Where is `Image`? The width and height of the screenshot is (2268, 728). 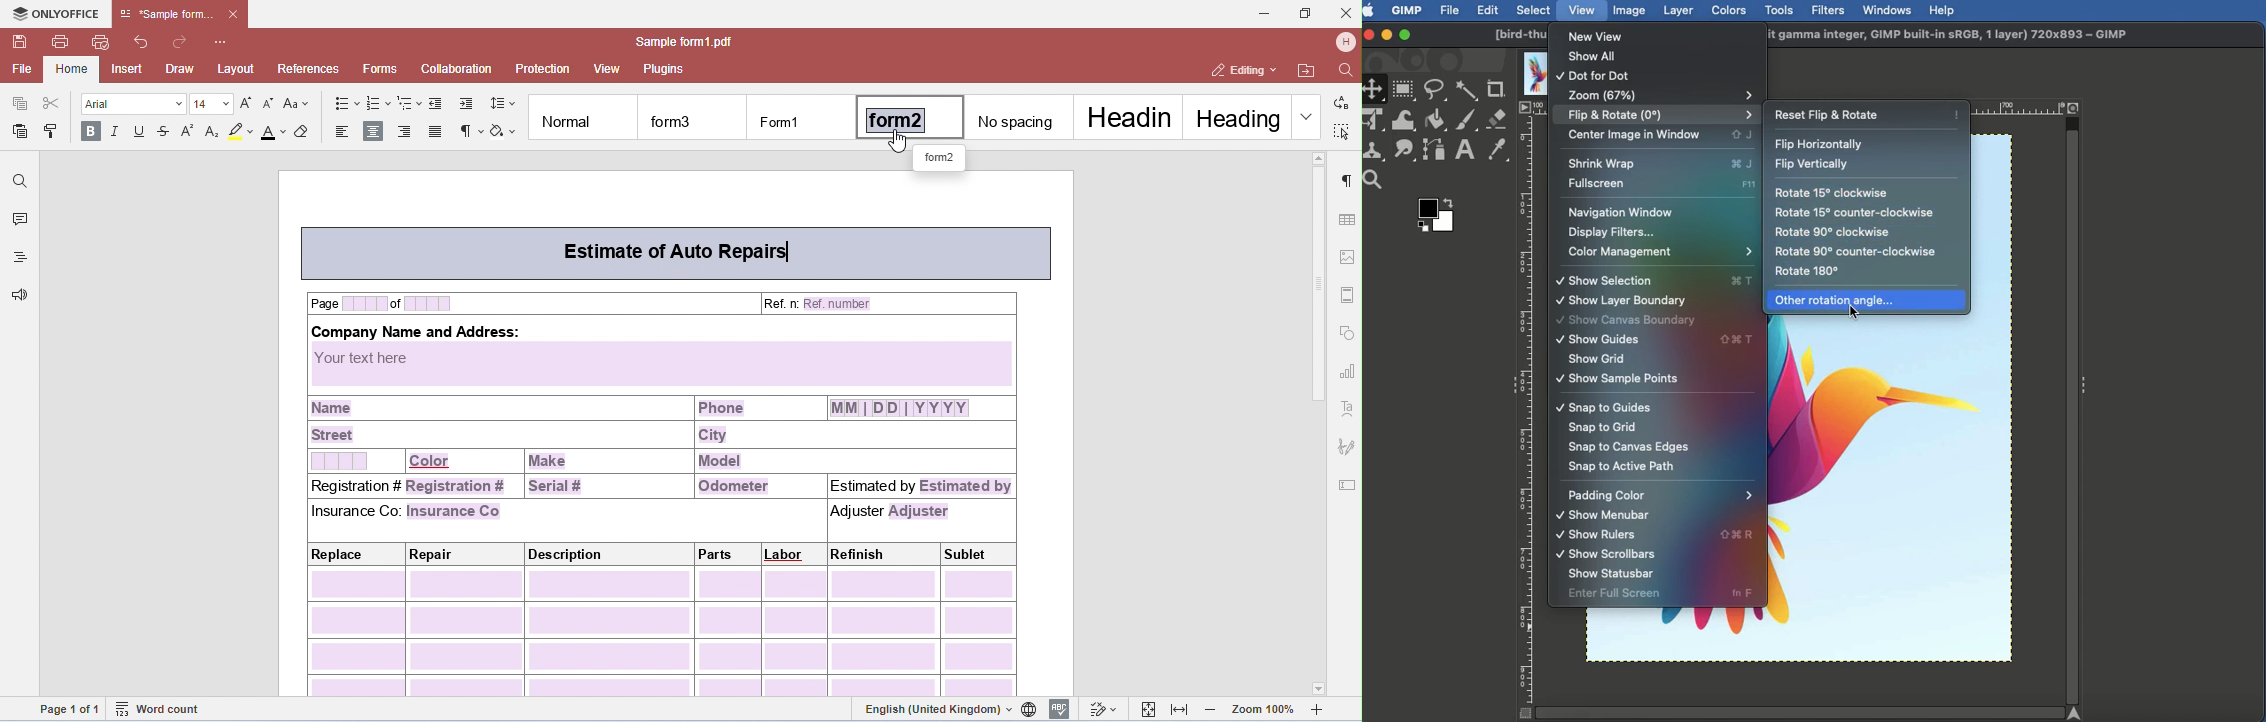 Image is located at coordinates (1902, 496).